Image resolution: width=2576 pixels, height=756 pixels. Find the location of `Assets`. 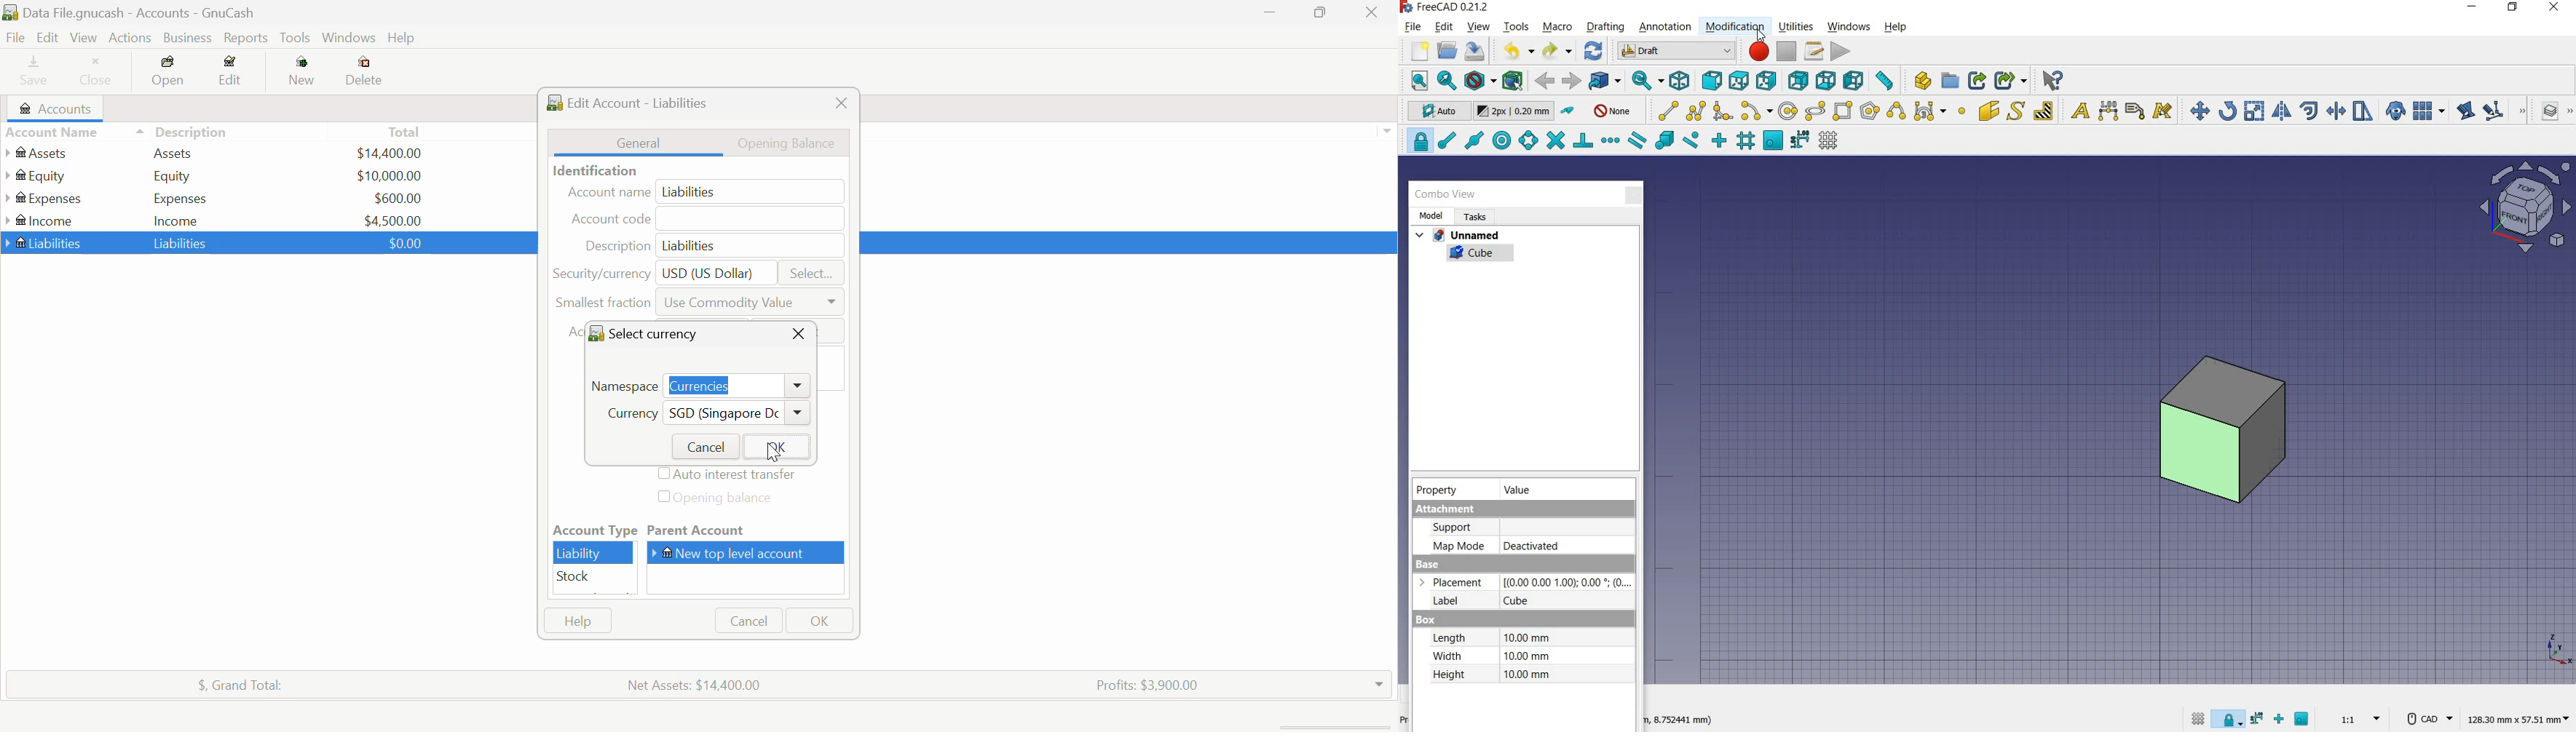

Assets is located at coordinates (173, 152).